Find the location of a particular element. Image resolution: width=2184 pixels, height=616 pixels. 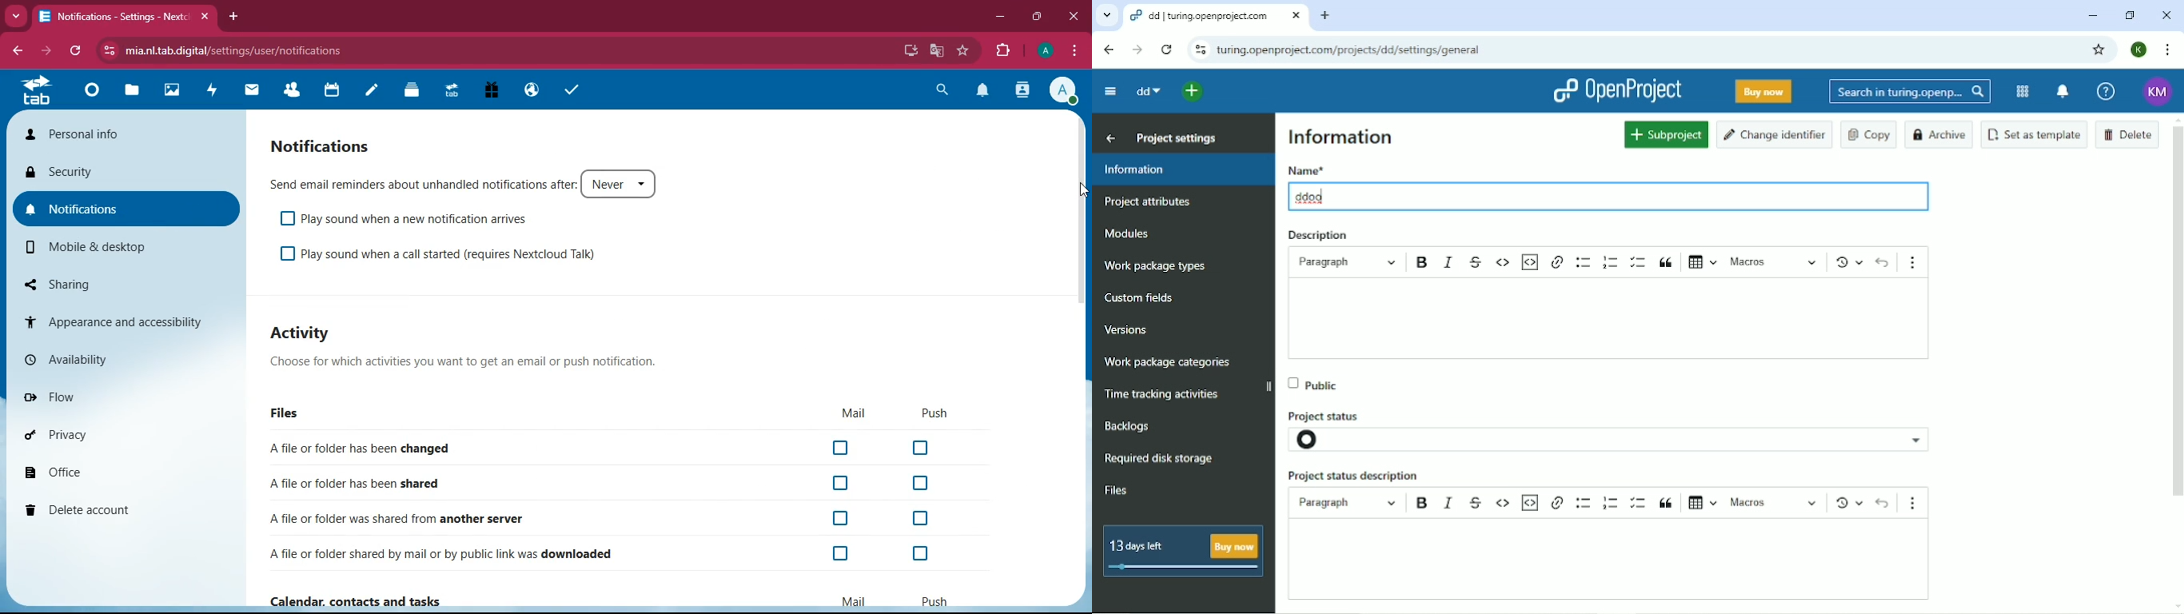

Wok package categories is located at coordinates (1168, 363).